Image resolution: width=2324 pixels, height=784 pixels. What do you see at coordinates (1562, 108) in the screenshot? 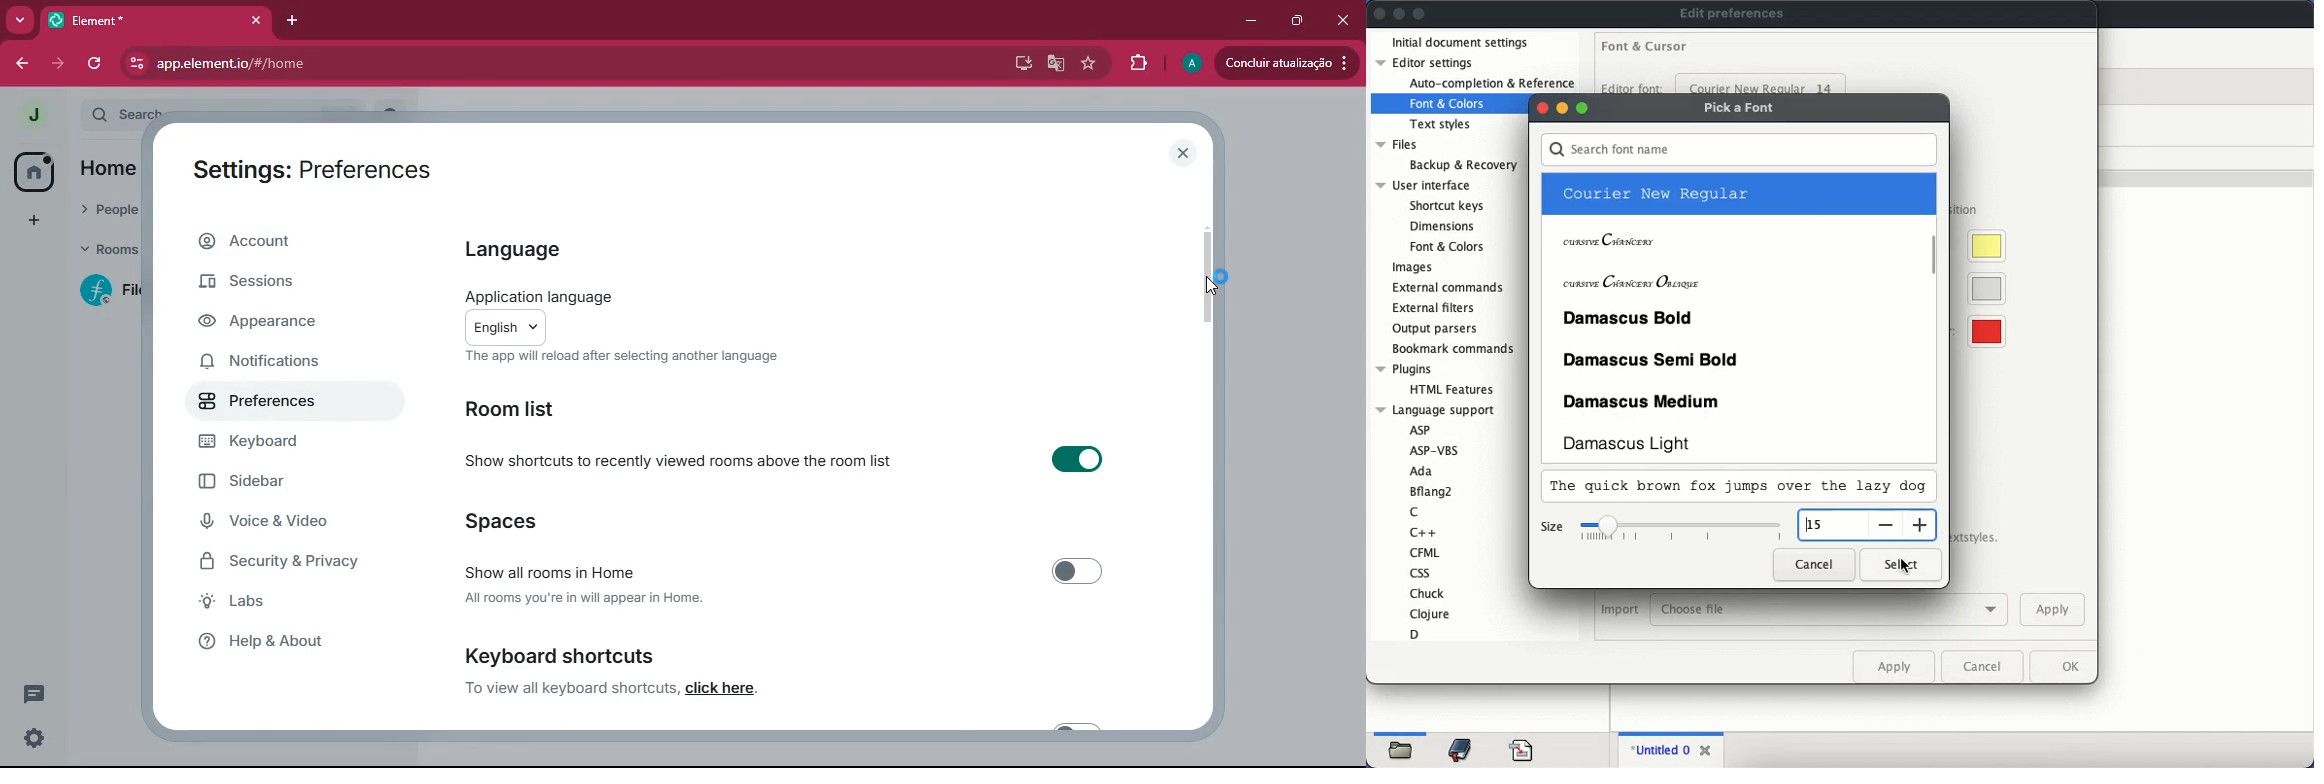
I see `minimize` at bounding box center [1562, 108].